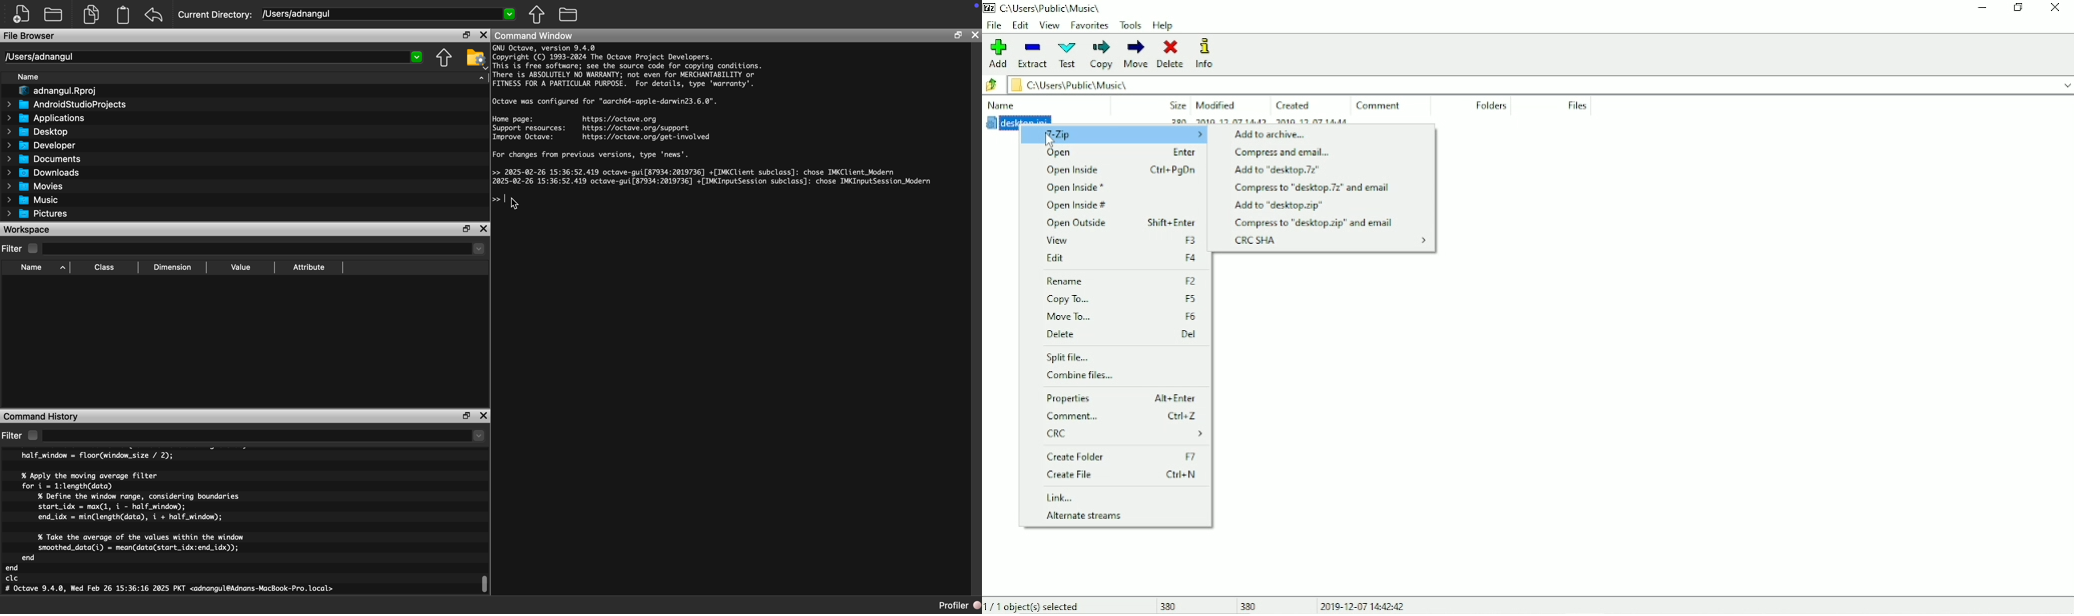  Describe the element at coordinates (467, 35) in the screenshot. I see `Restore Down` at that location.